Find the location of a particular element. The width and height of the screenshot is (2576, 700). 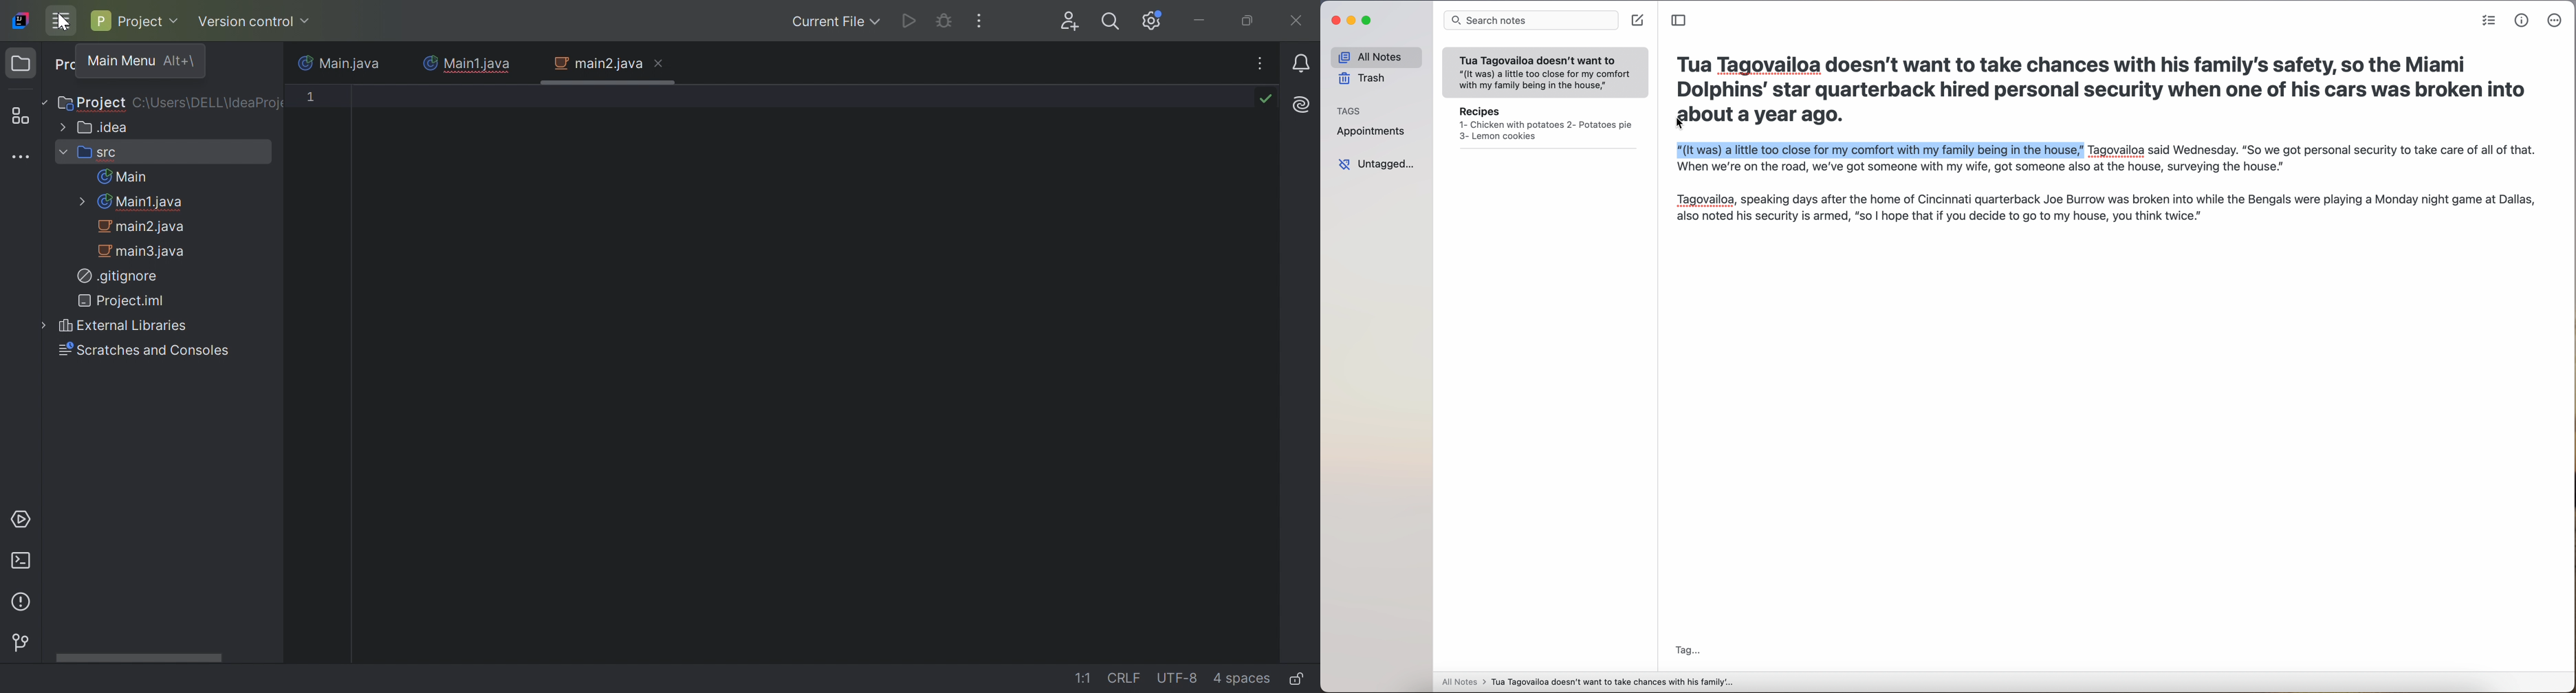

more options is located at coordinates (2556, 20).